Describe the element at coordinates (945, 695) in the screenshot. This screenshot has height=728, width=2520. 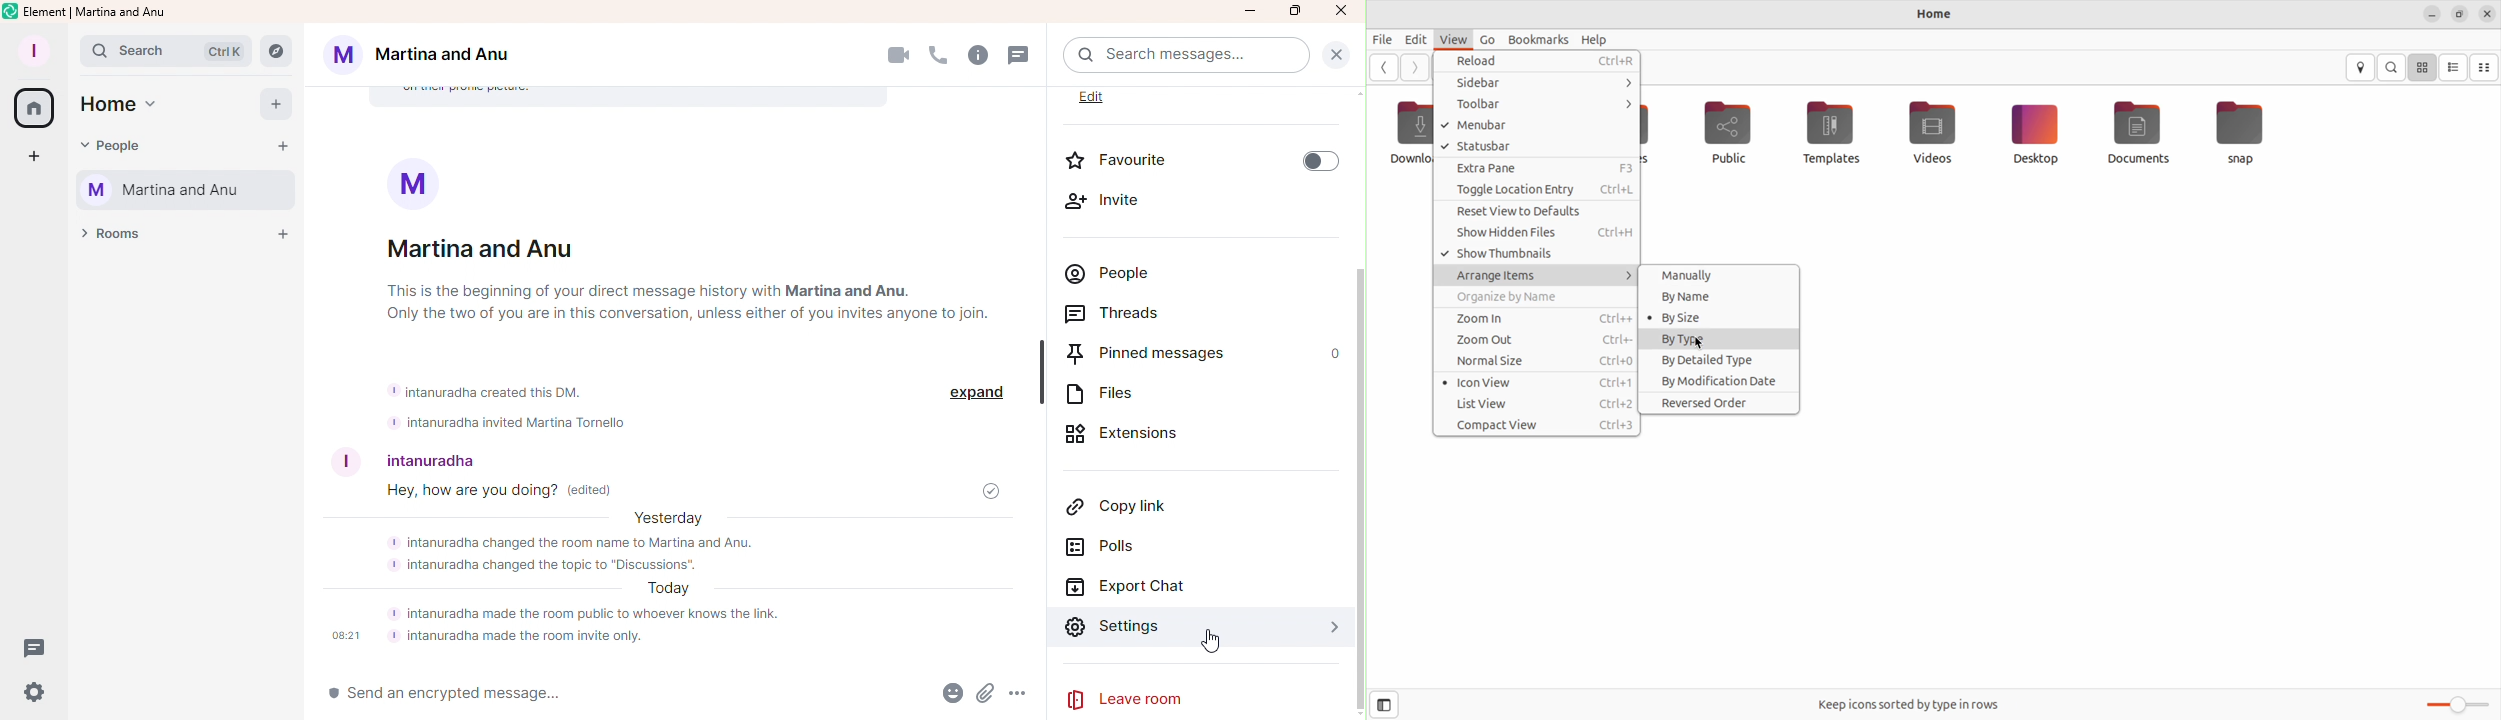
I see `Emoji` at that location.